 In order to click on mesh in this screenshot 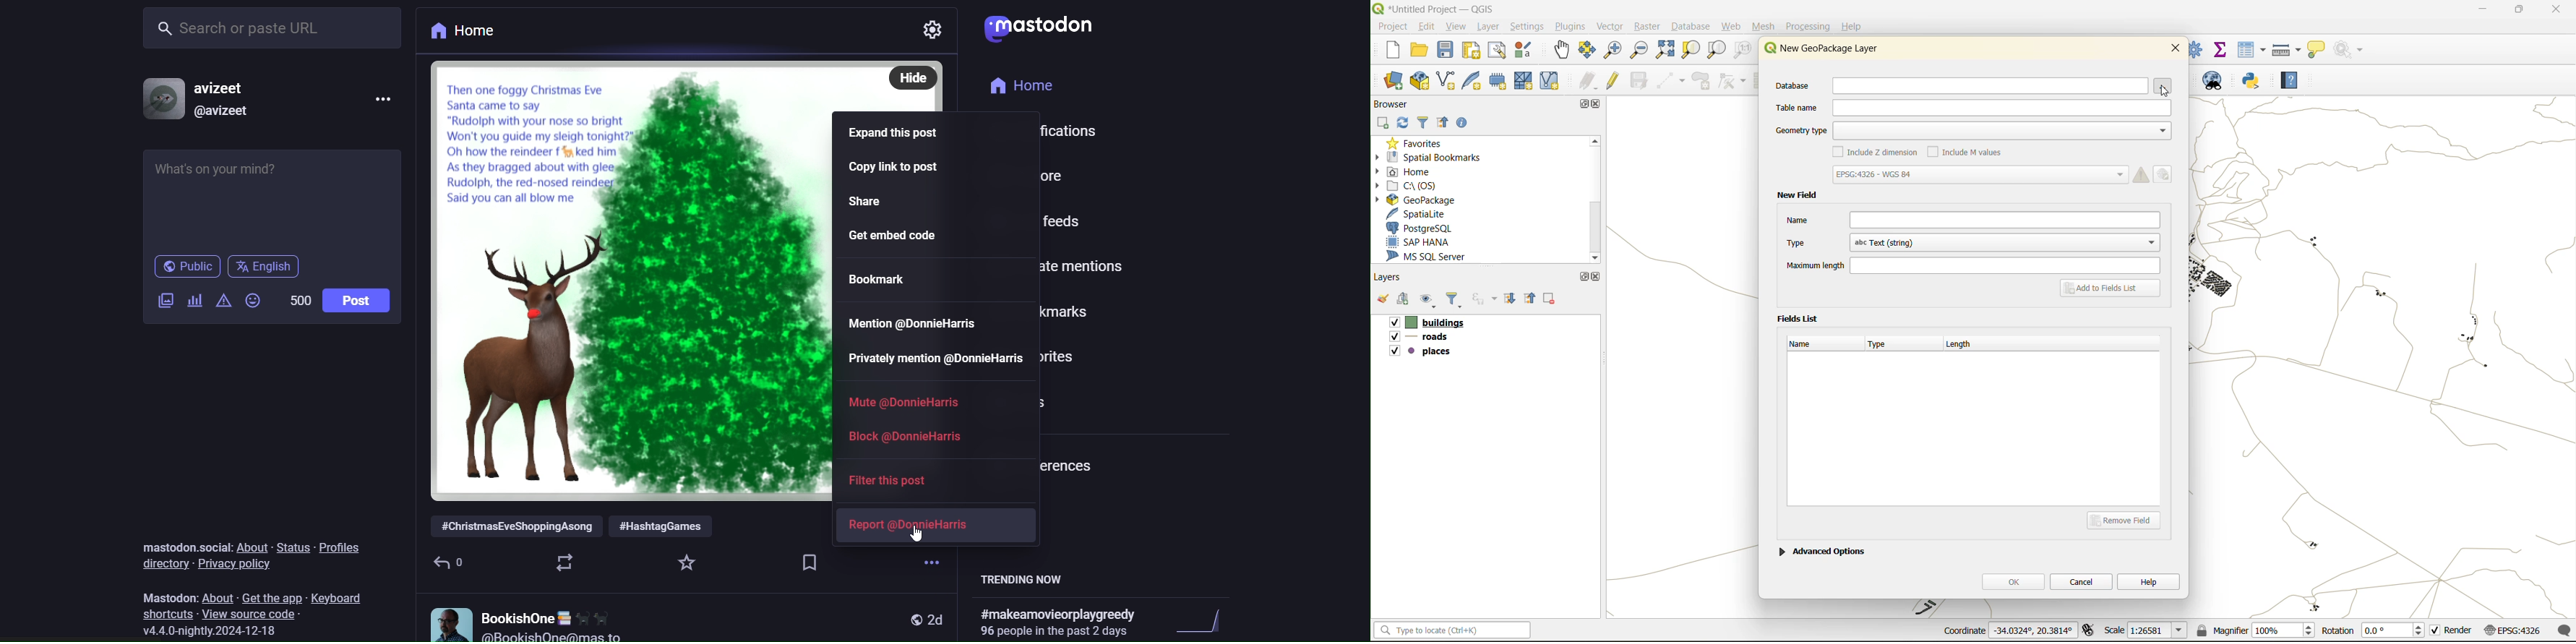, I will do `click(1765, 26)`.